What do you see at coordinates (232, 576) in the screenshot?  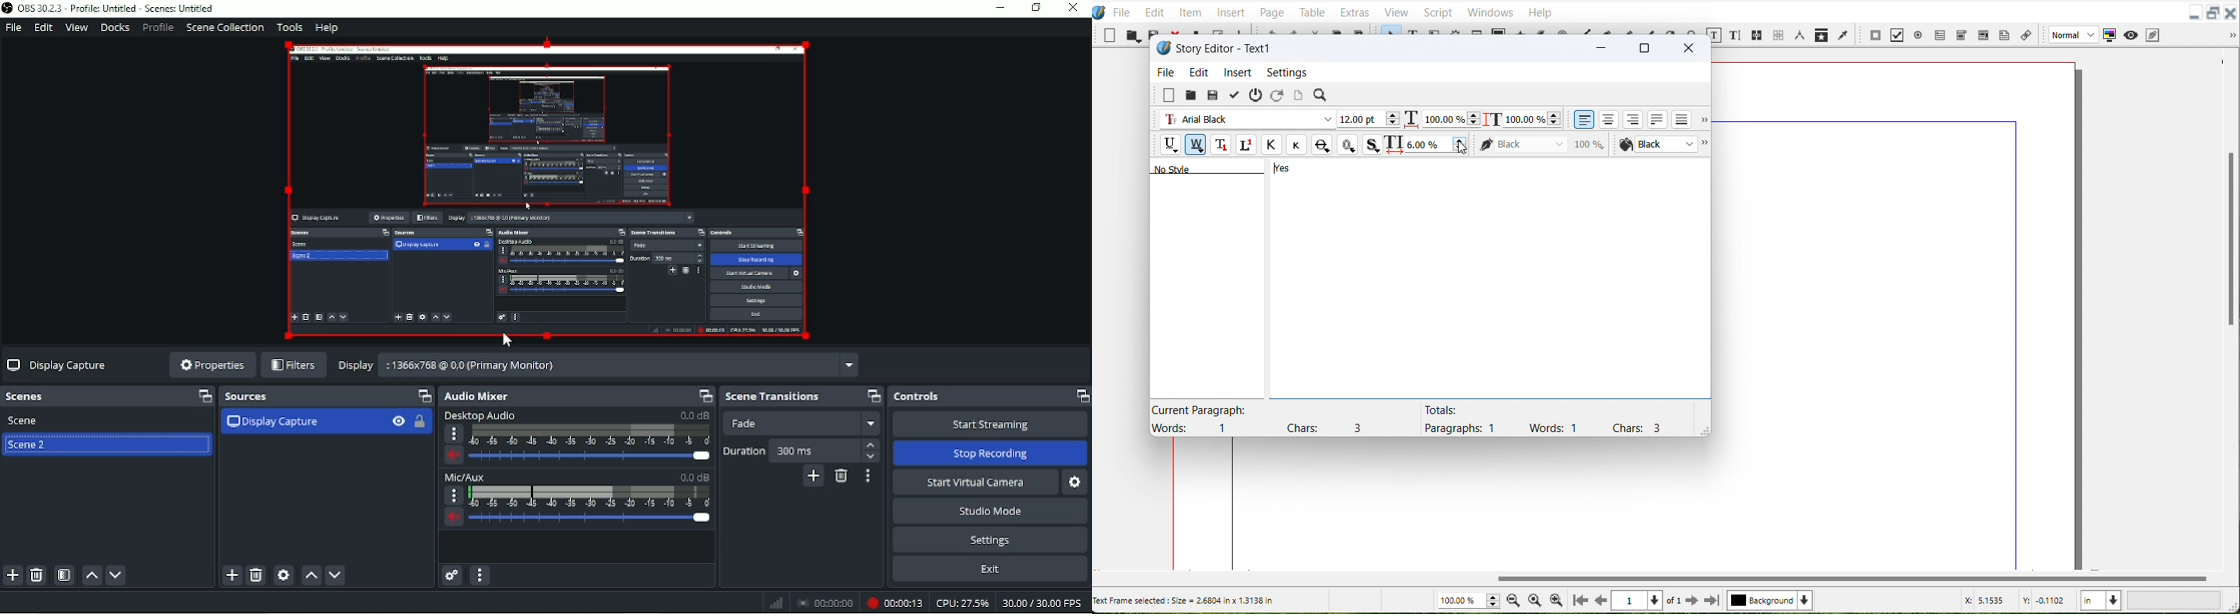 I see `Add source` at bounding box center [232, 576].